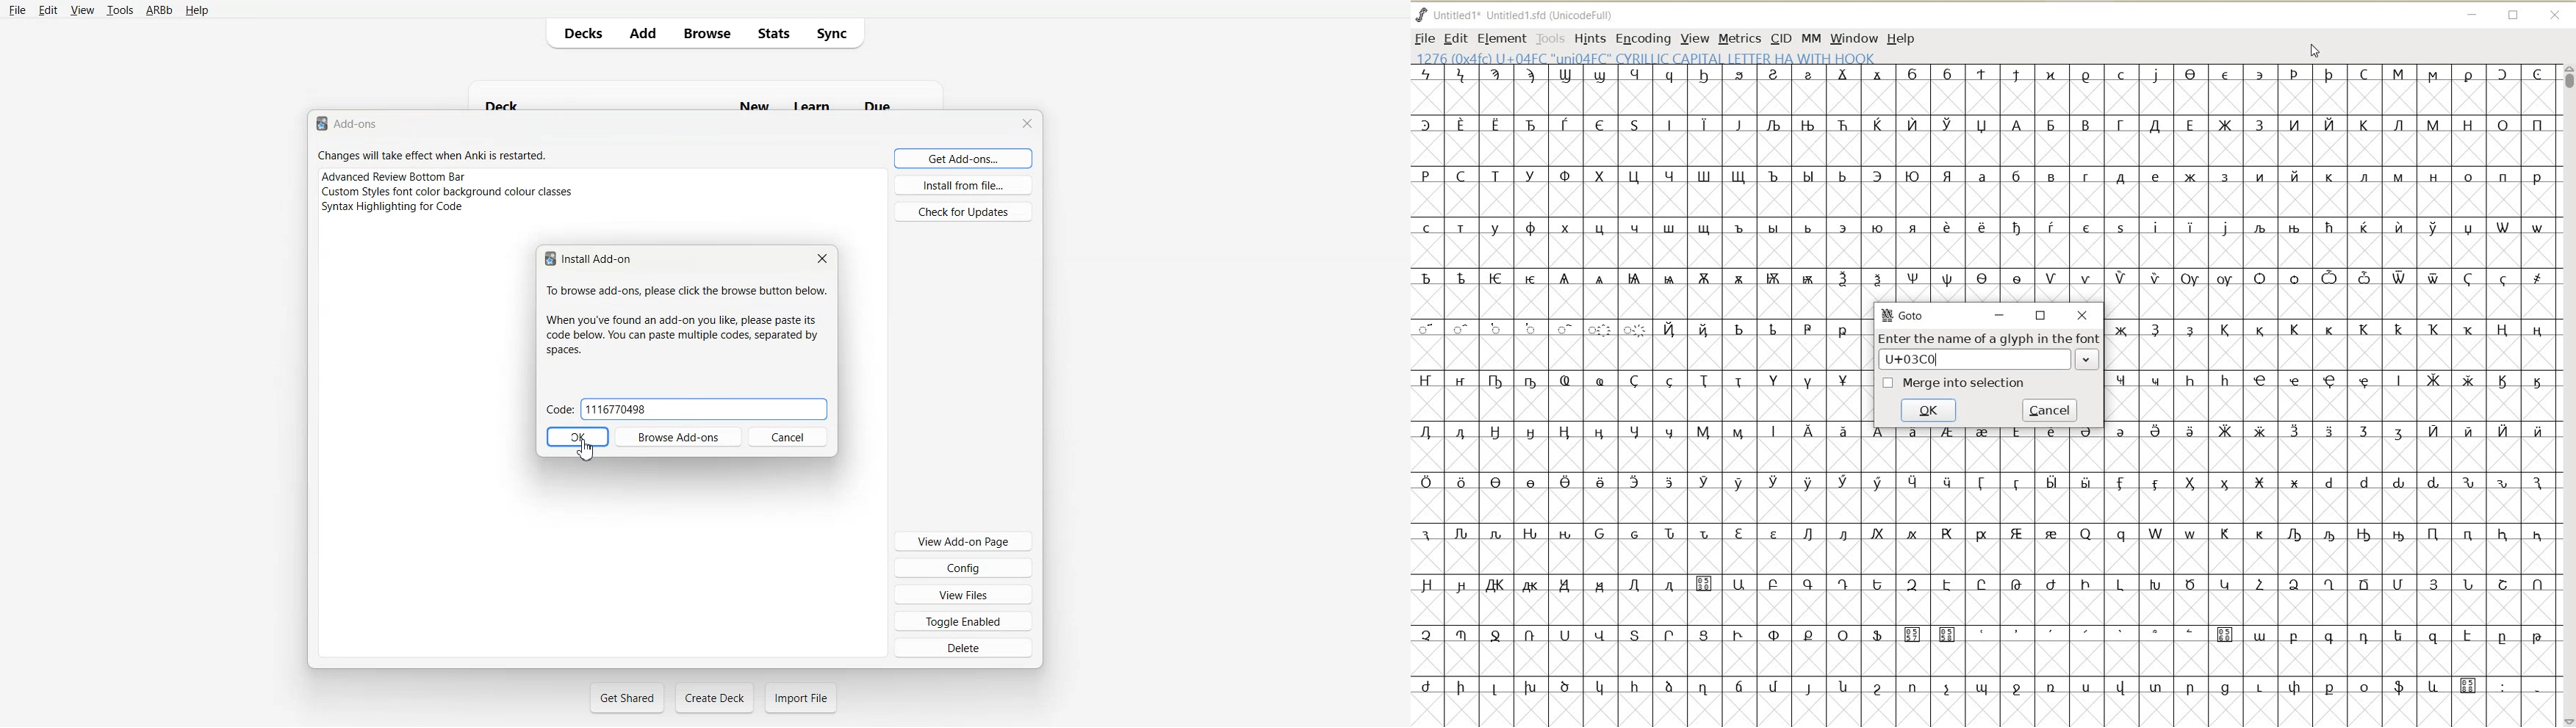 The image size is (2576, 728). I want to click on Toggle Enabled, so click(963, 620).